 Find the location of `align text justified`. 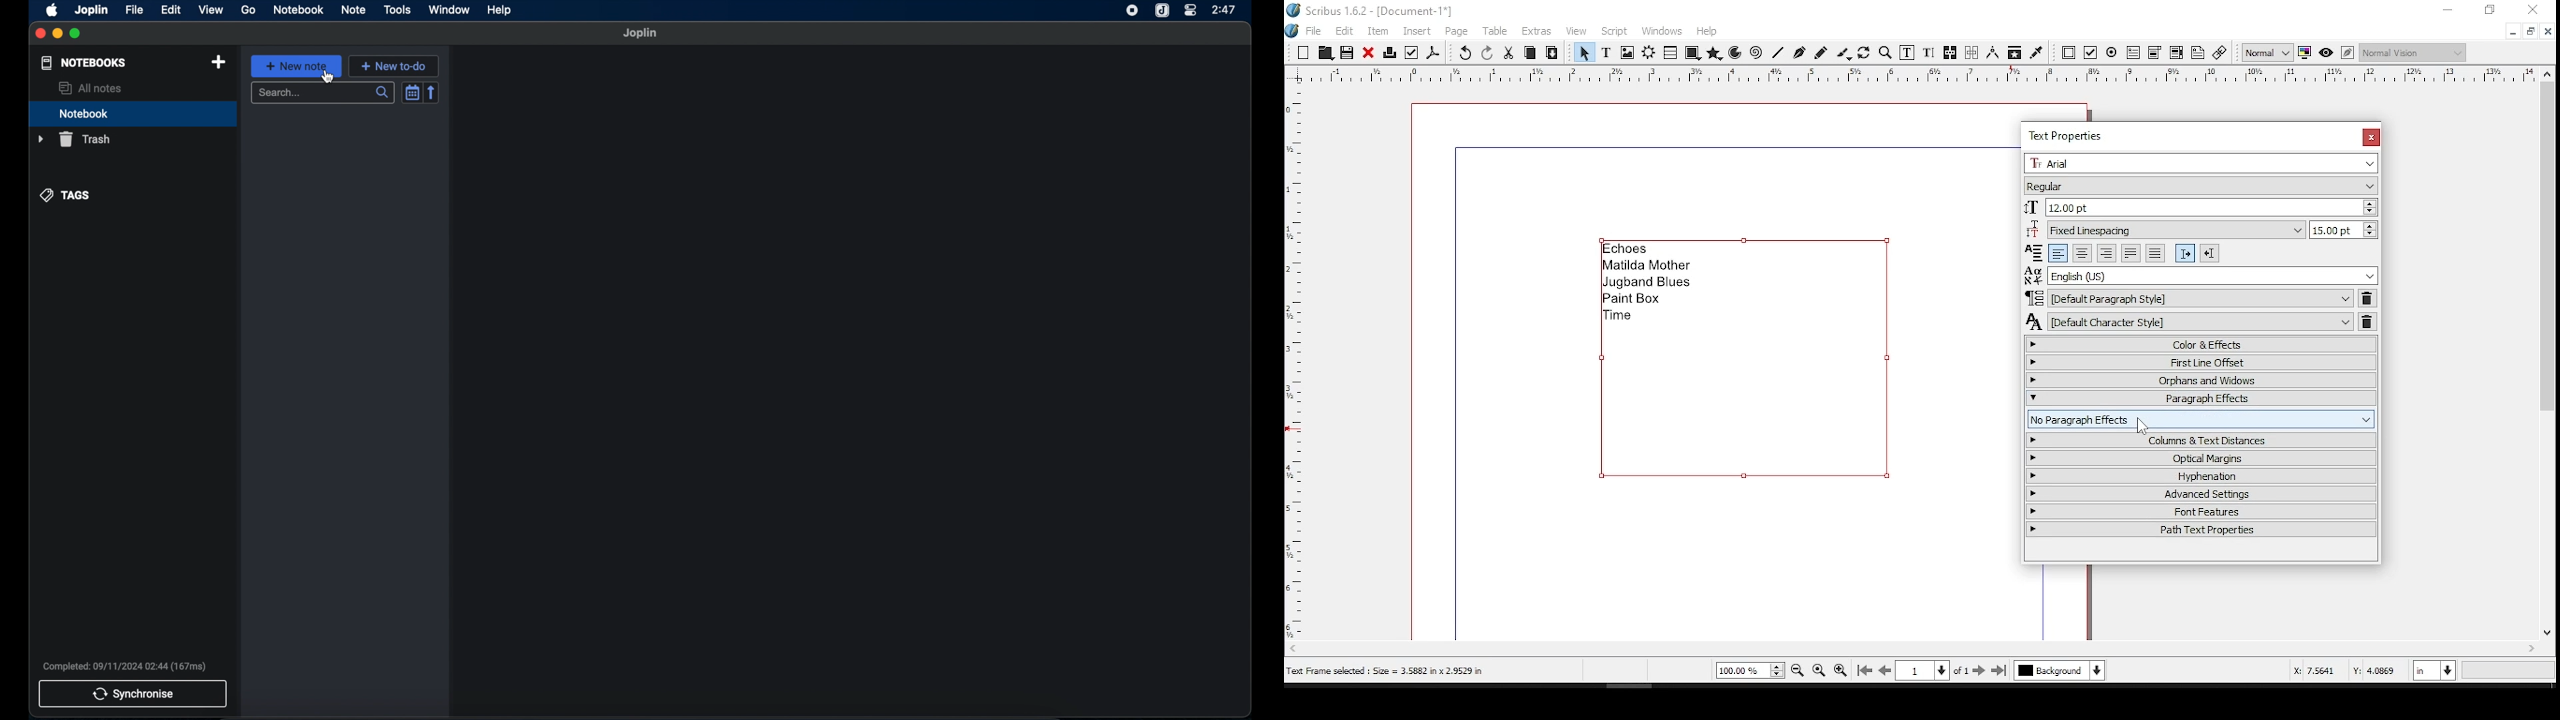

align text justified is located at coordinates (2130, 253).